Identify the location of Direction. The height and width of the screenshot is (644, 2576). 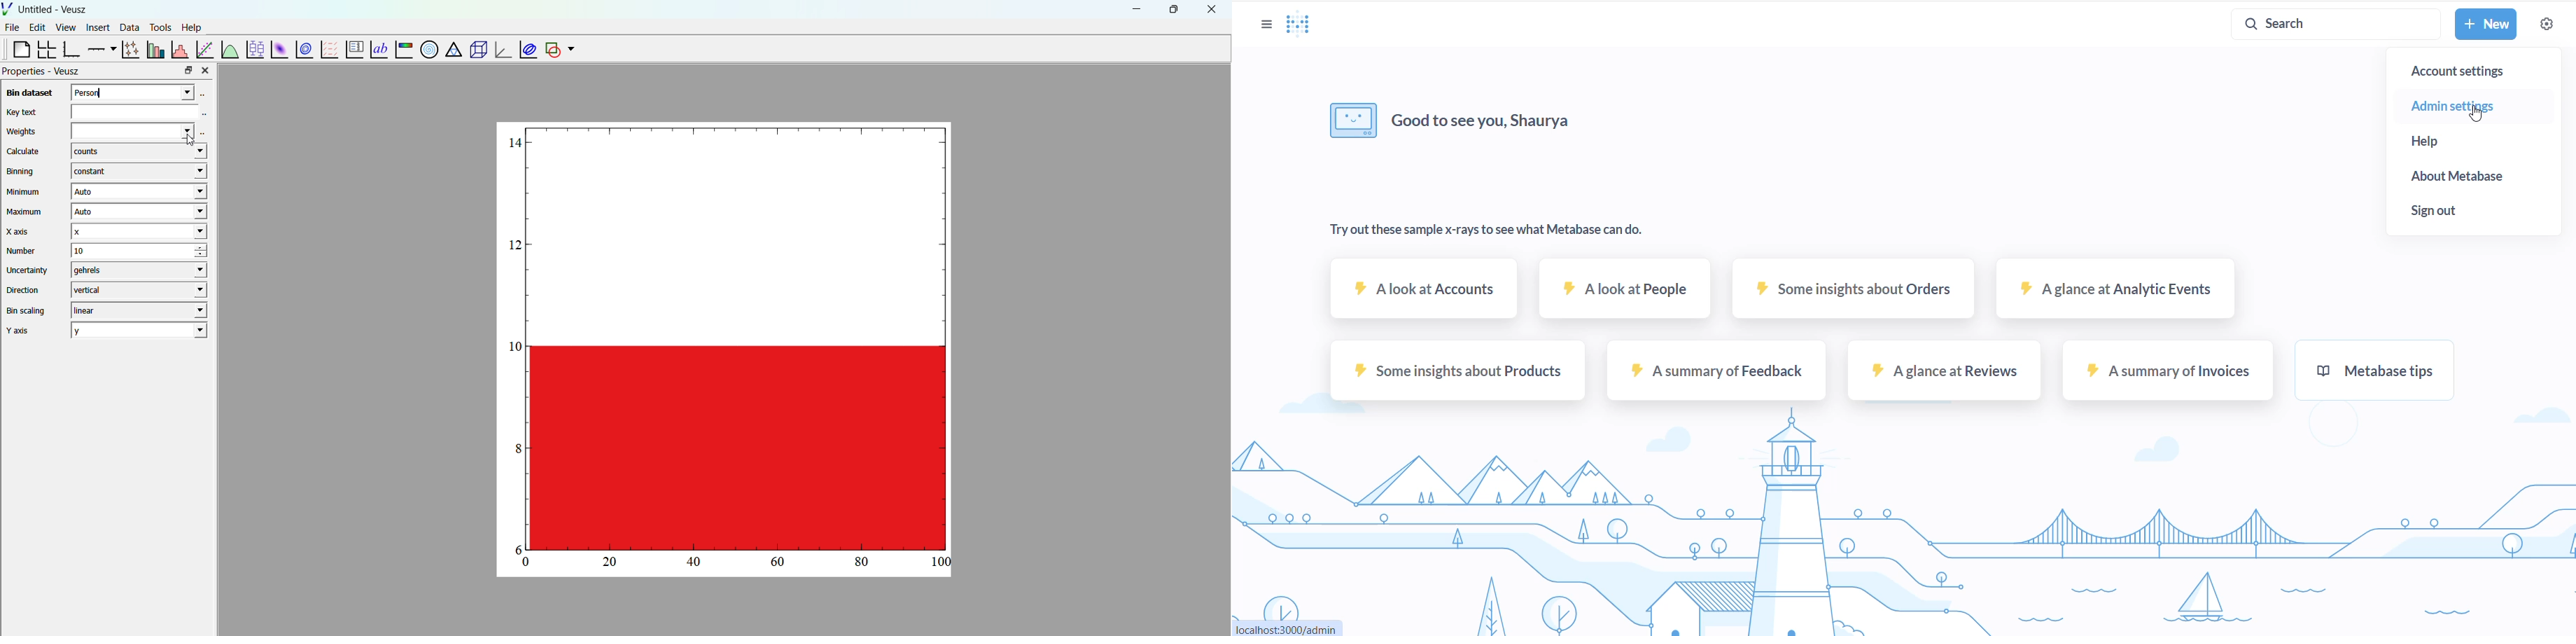
(25, 289).